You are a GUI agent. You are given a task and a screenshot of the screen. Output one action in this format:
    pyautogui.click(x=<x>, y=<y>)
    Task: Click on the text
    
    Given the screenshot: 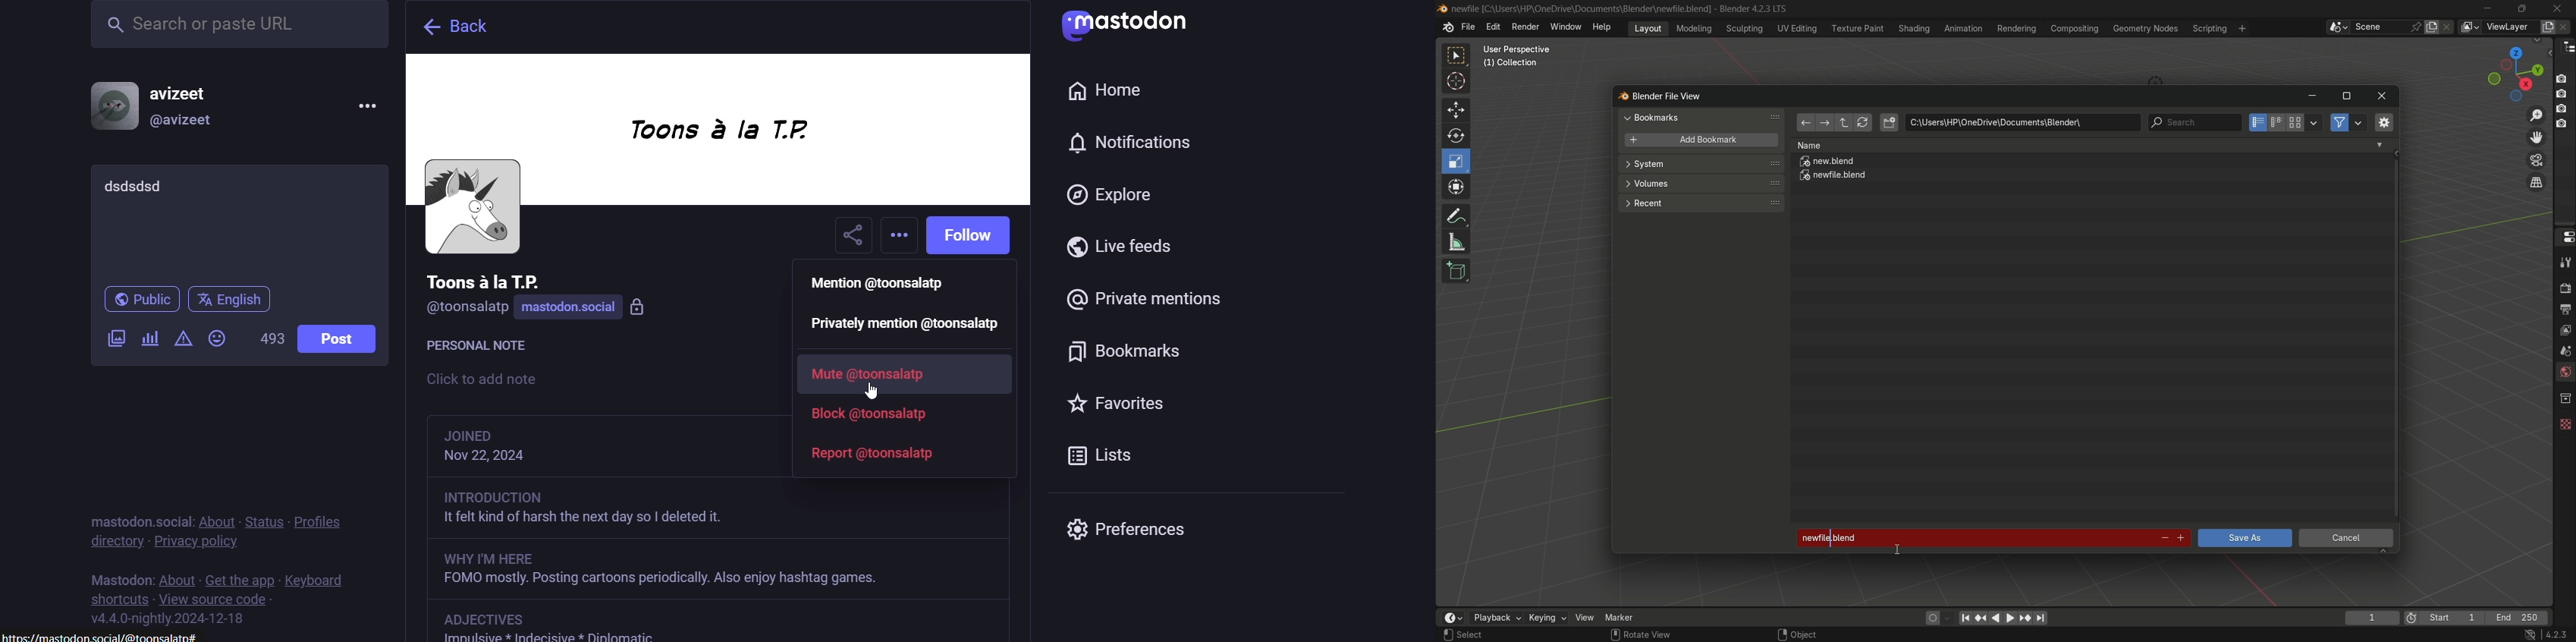 What is the action you would take?
    pyautogui.click(x=137, y=512)
    